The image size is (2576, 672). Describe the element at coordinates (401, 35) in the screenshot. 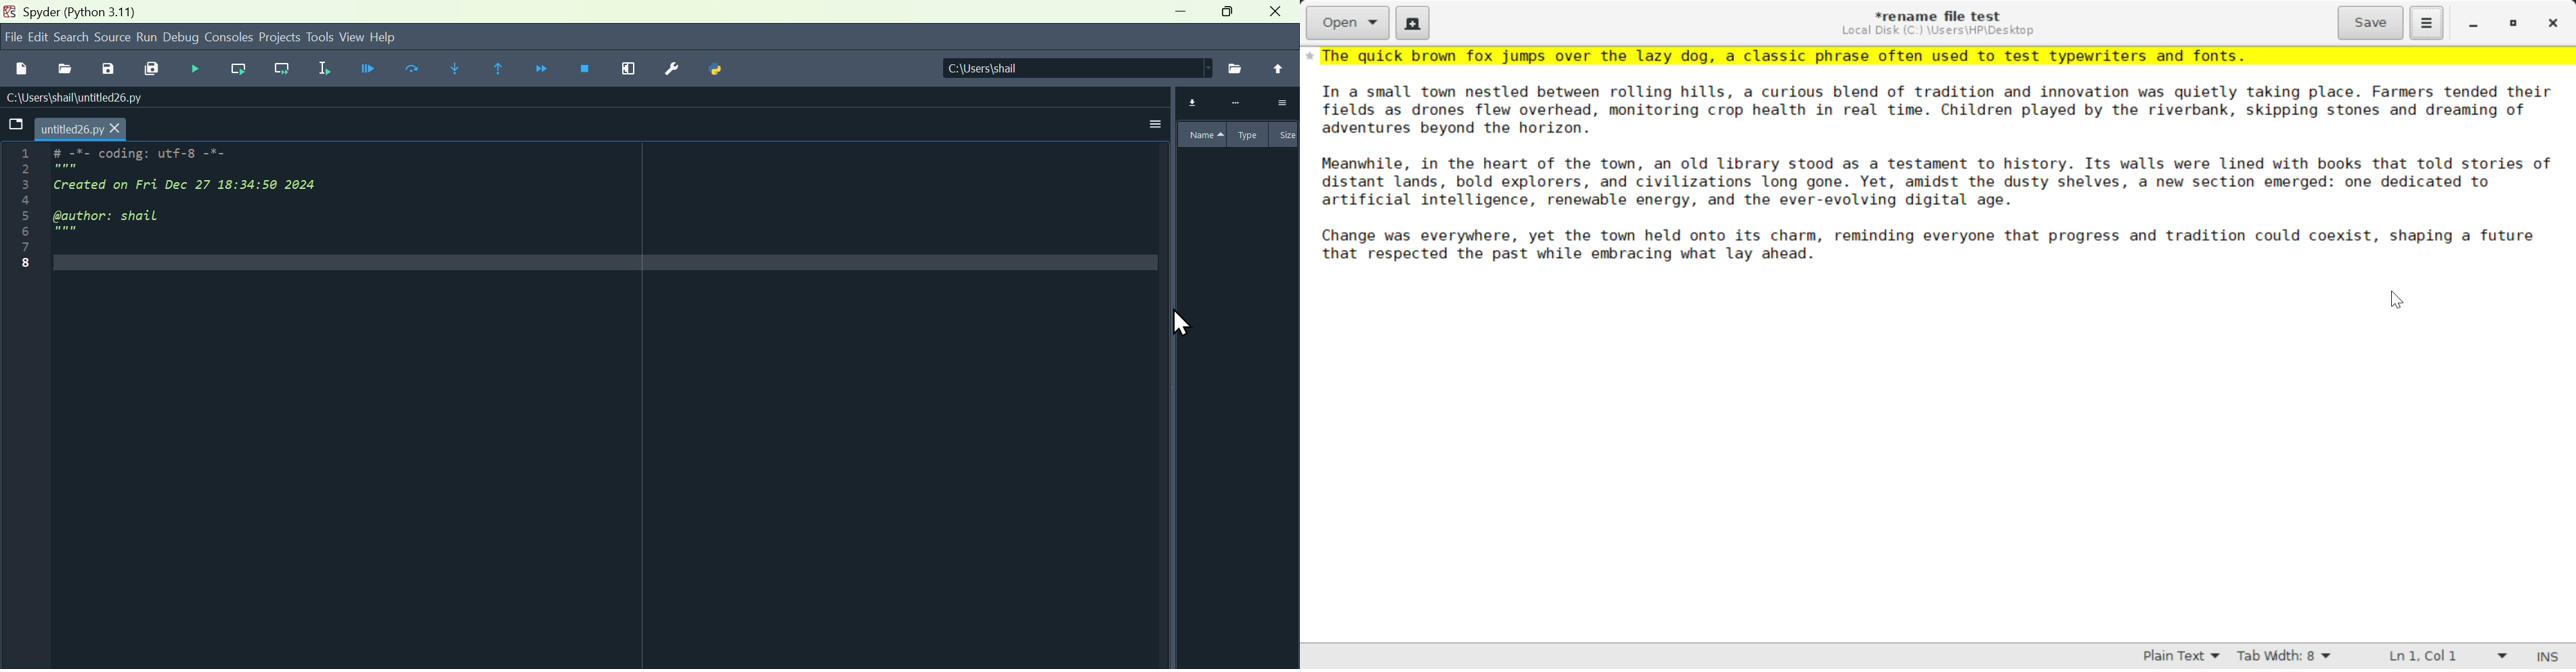

I see `help` at that location.